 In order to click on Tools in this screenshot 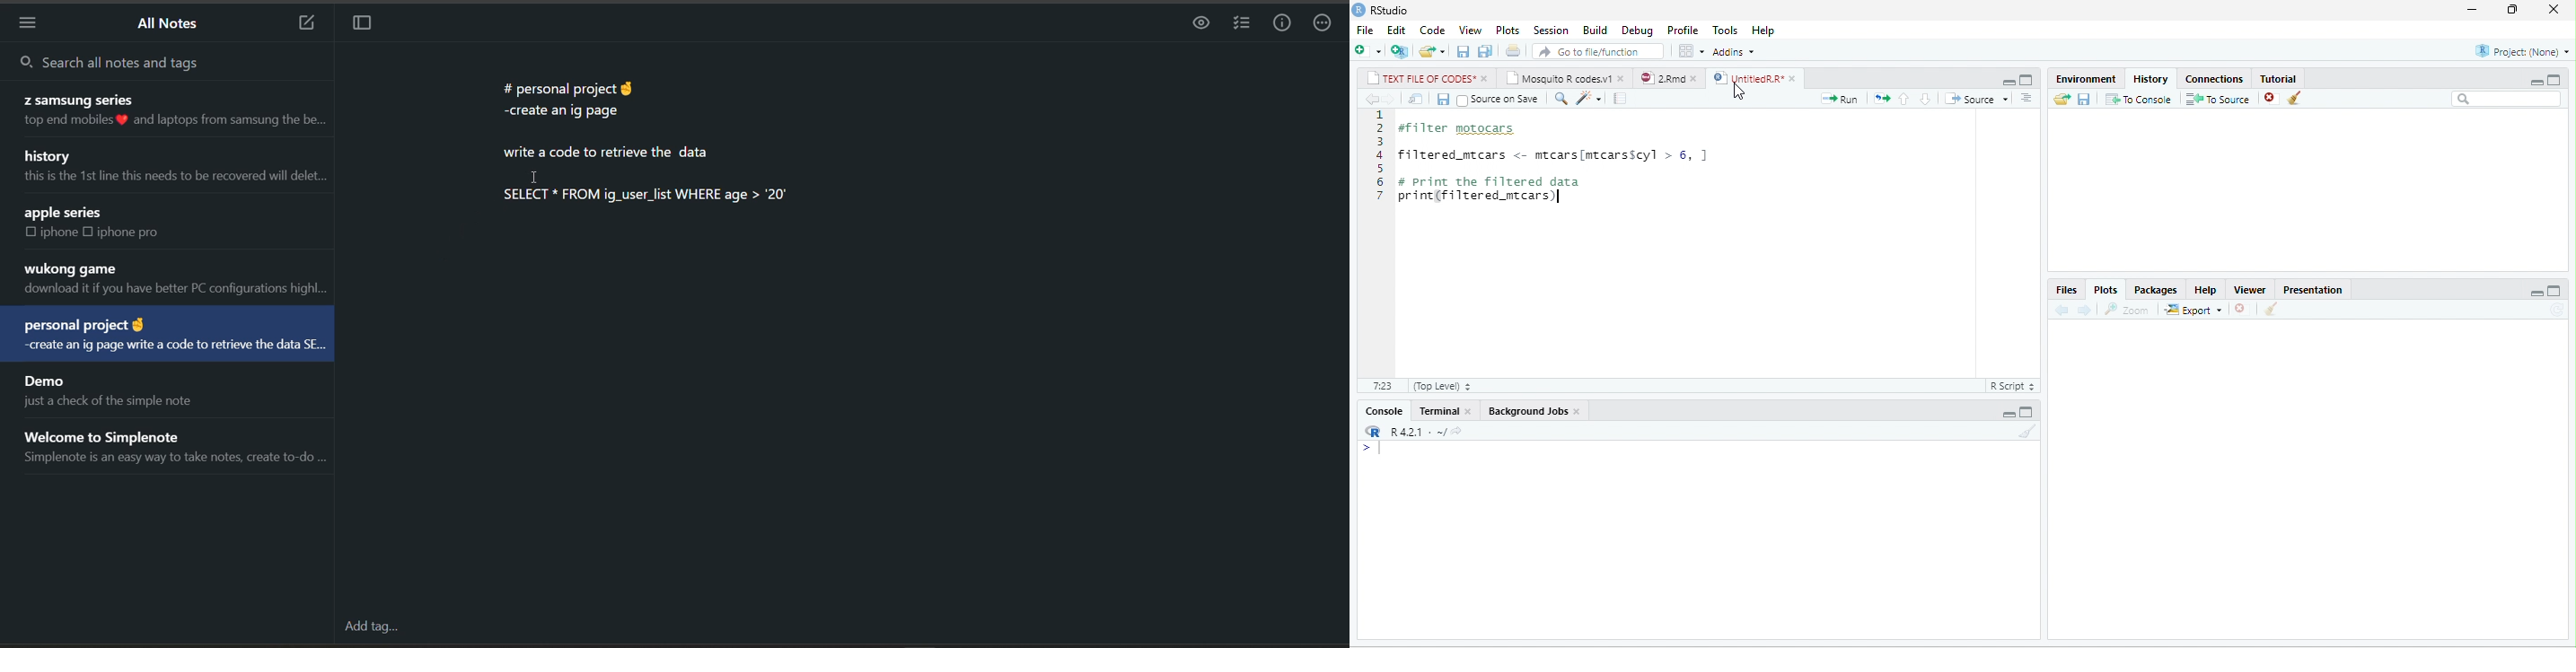, I will do `click(1725, 31)`.